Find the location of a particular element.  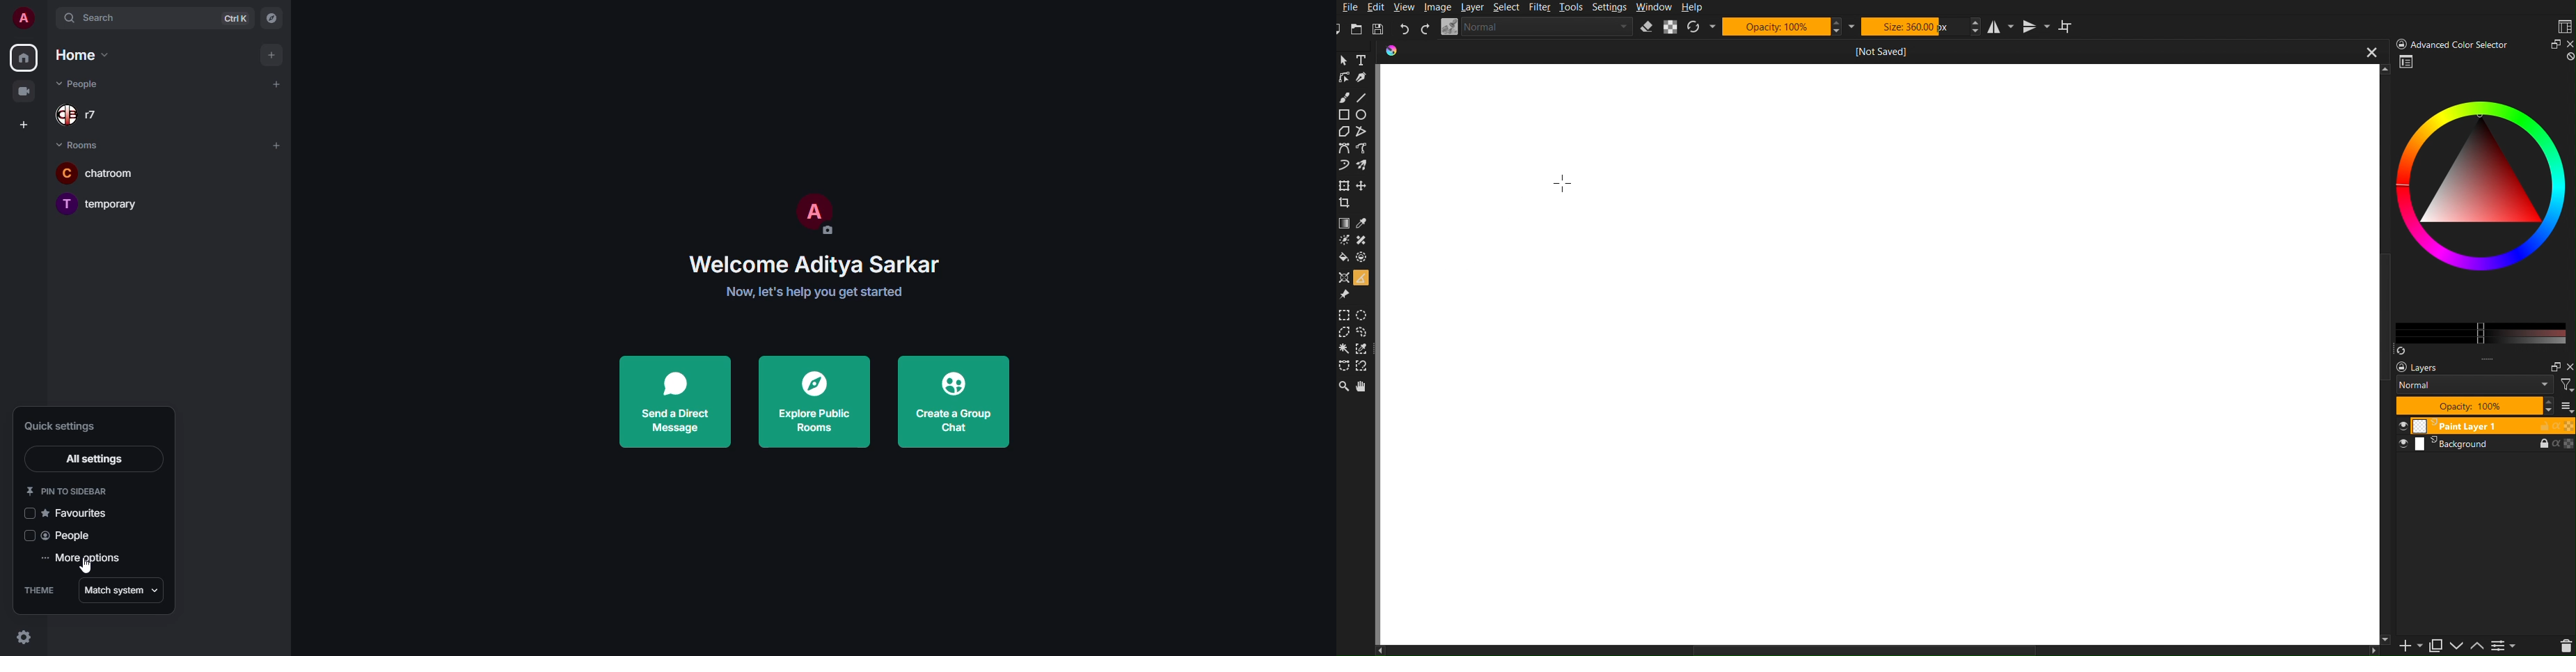

Image  is located at coordinates (1437, 7).